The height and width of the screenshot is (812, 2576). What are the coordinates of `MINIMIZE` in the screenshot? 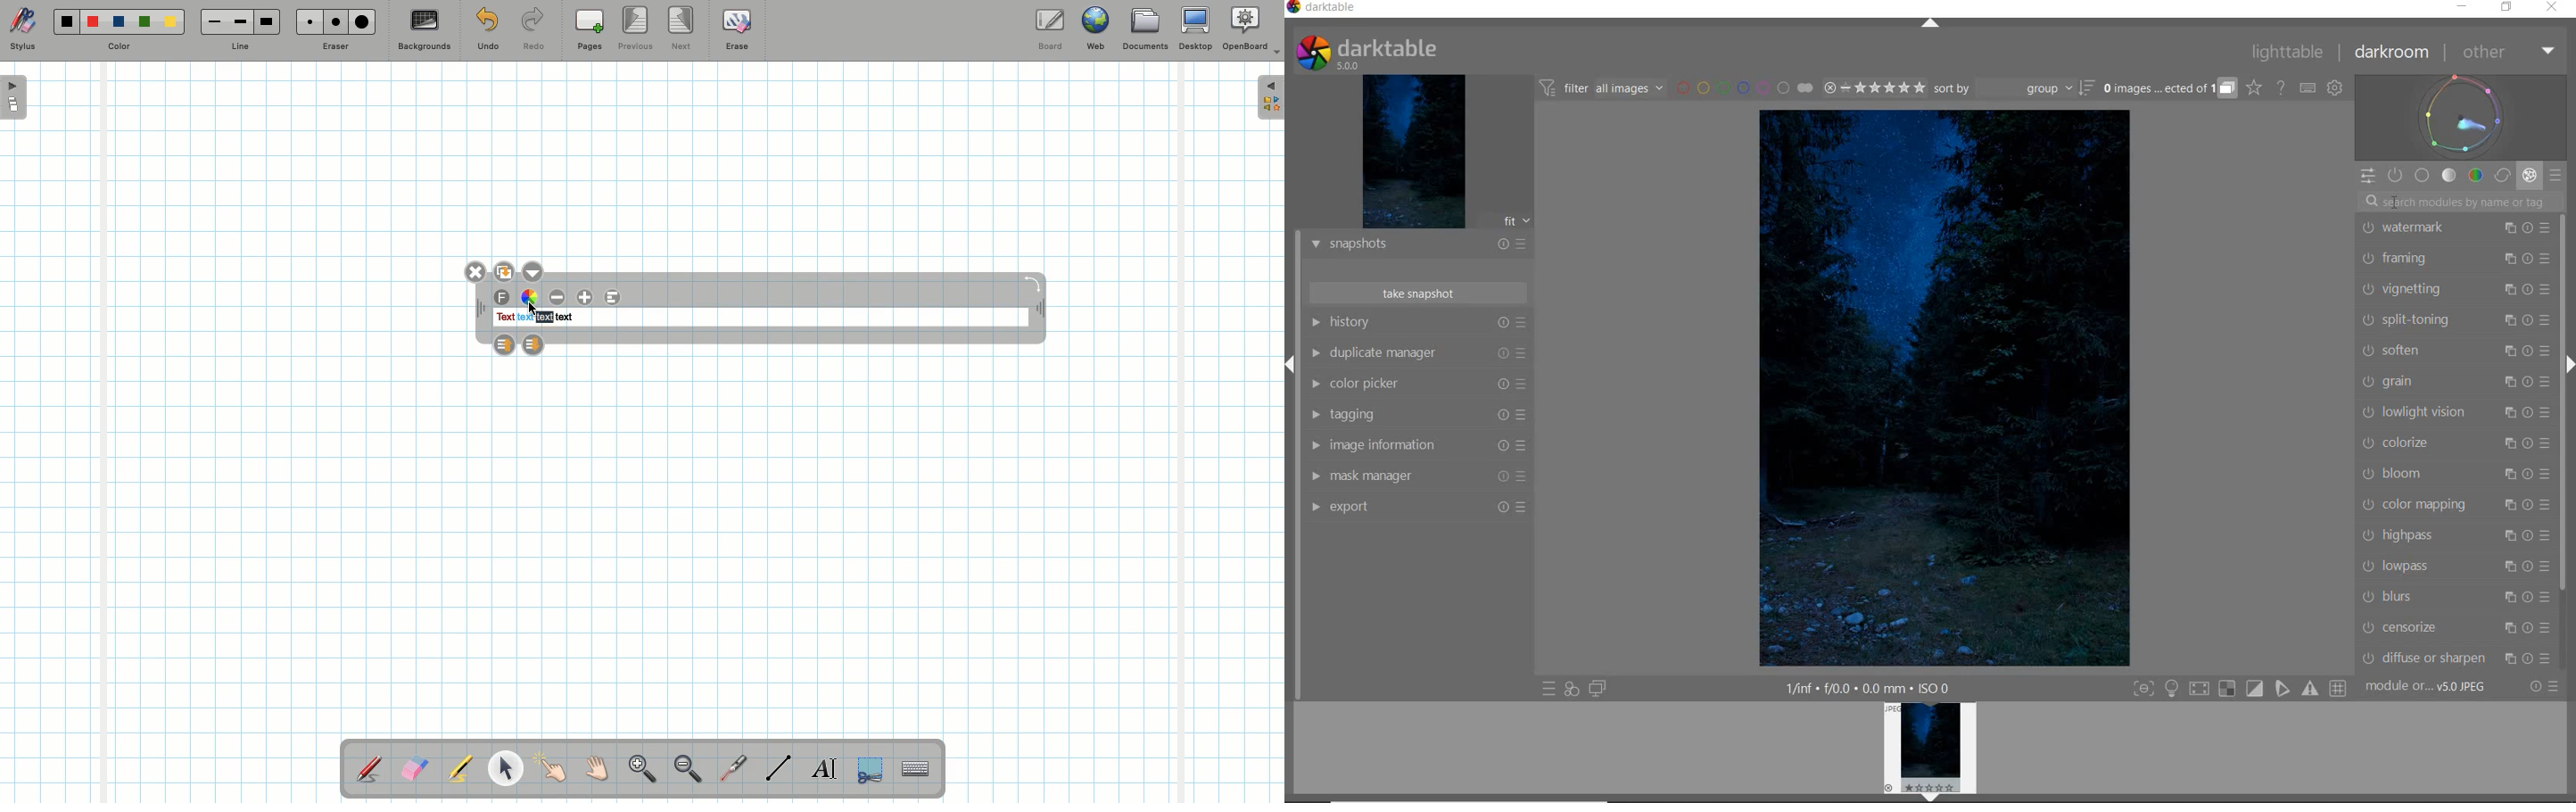 It's located at (2463, 6).